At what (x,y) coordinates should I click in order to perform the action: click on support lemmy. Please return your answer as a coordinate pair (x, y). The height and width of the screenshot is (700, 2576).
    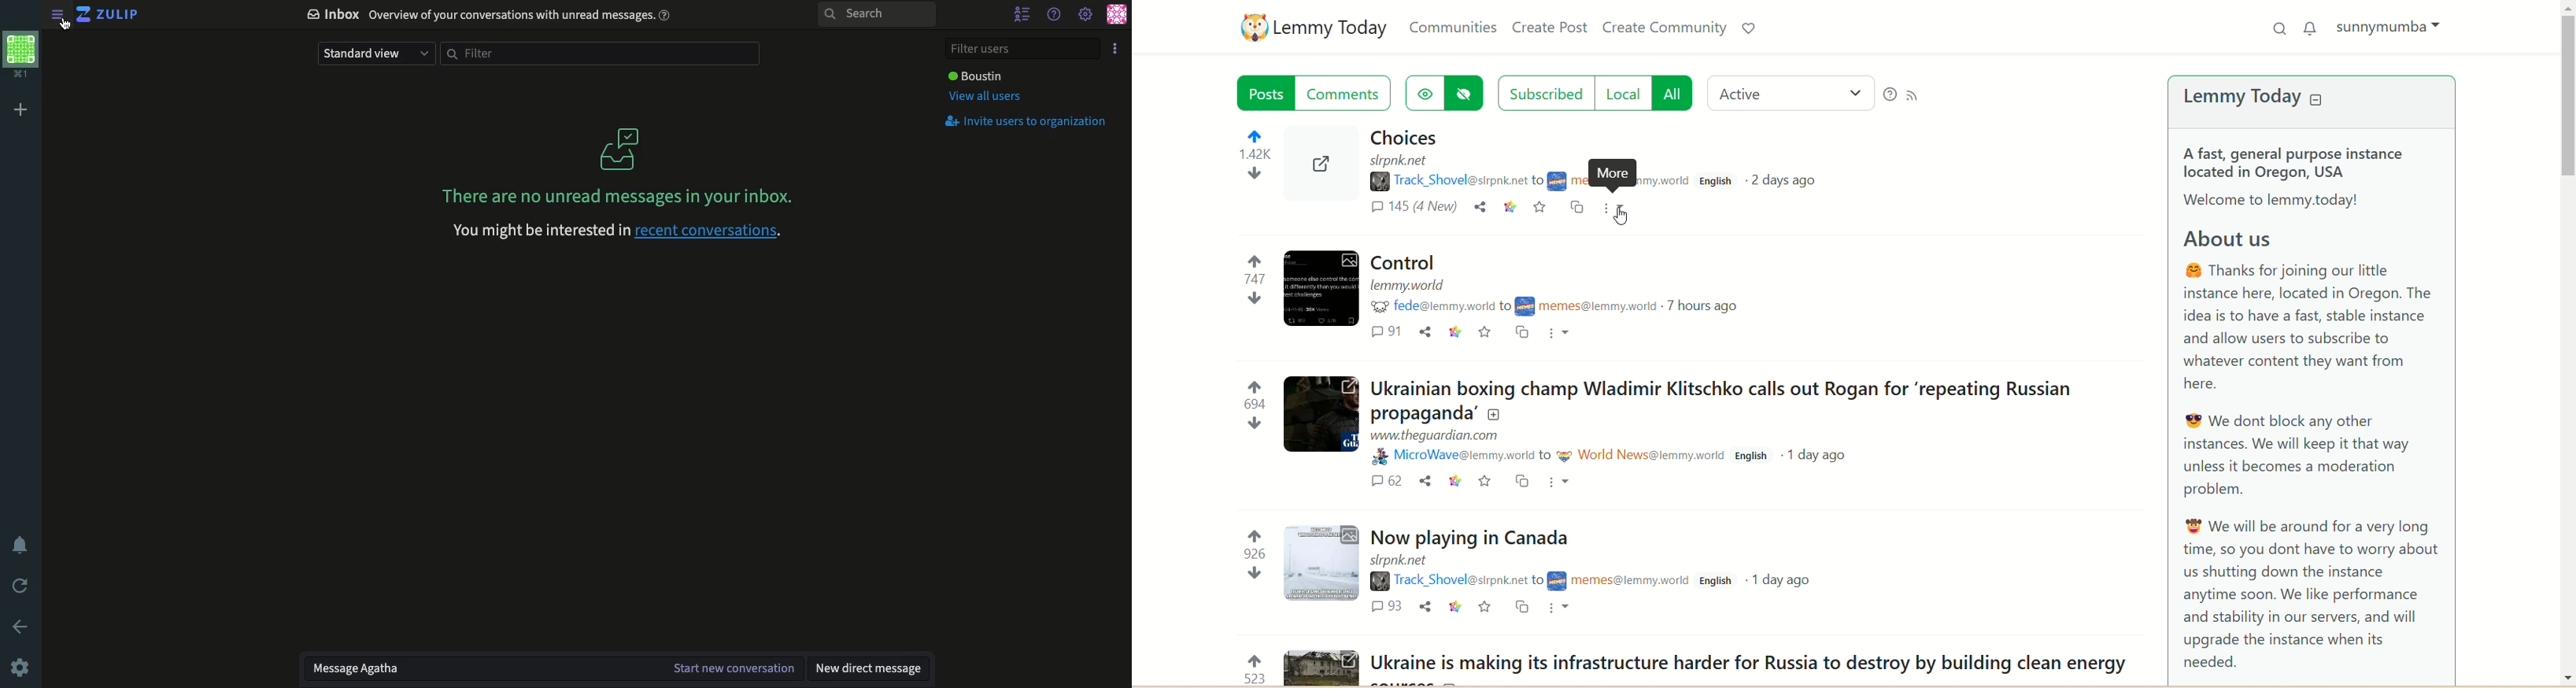
    Looking at the image, I should click on (1750, 26).